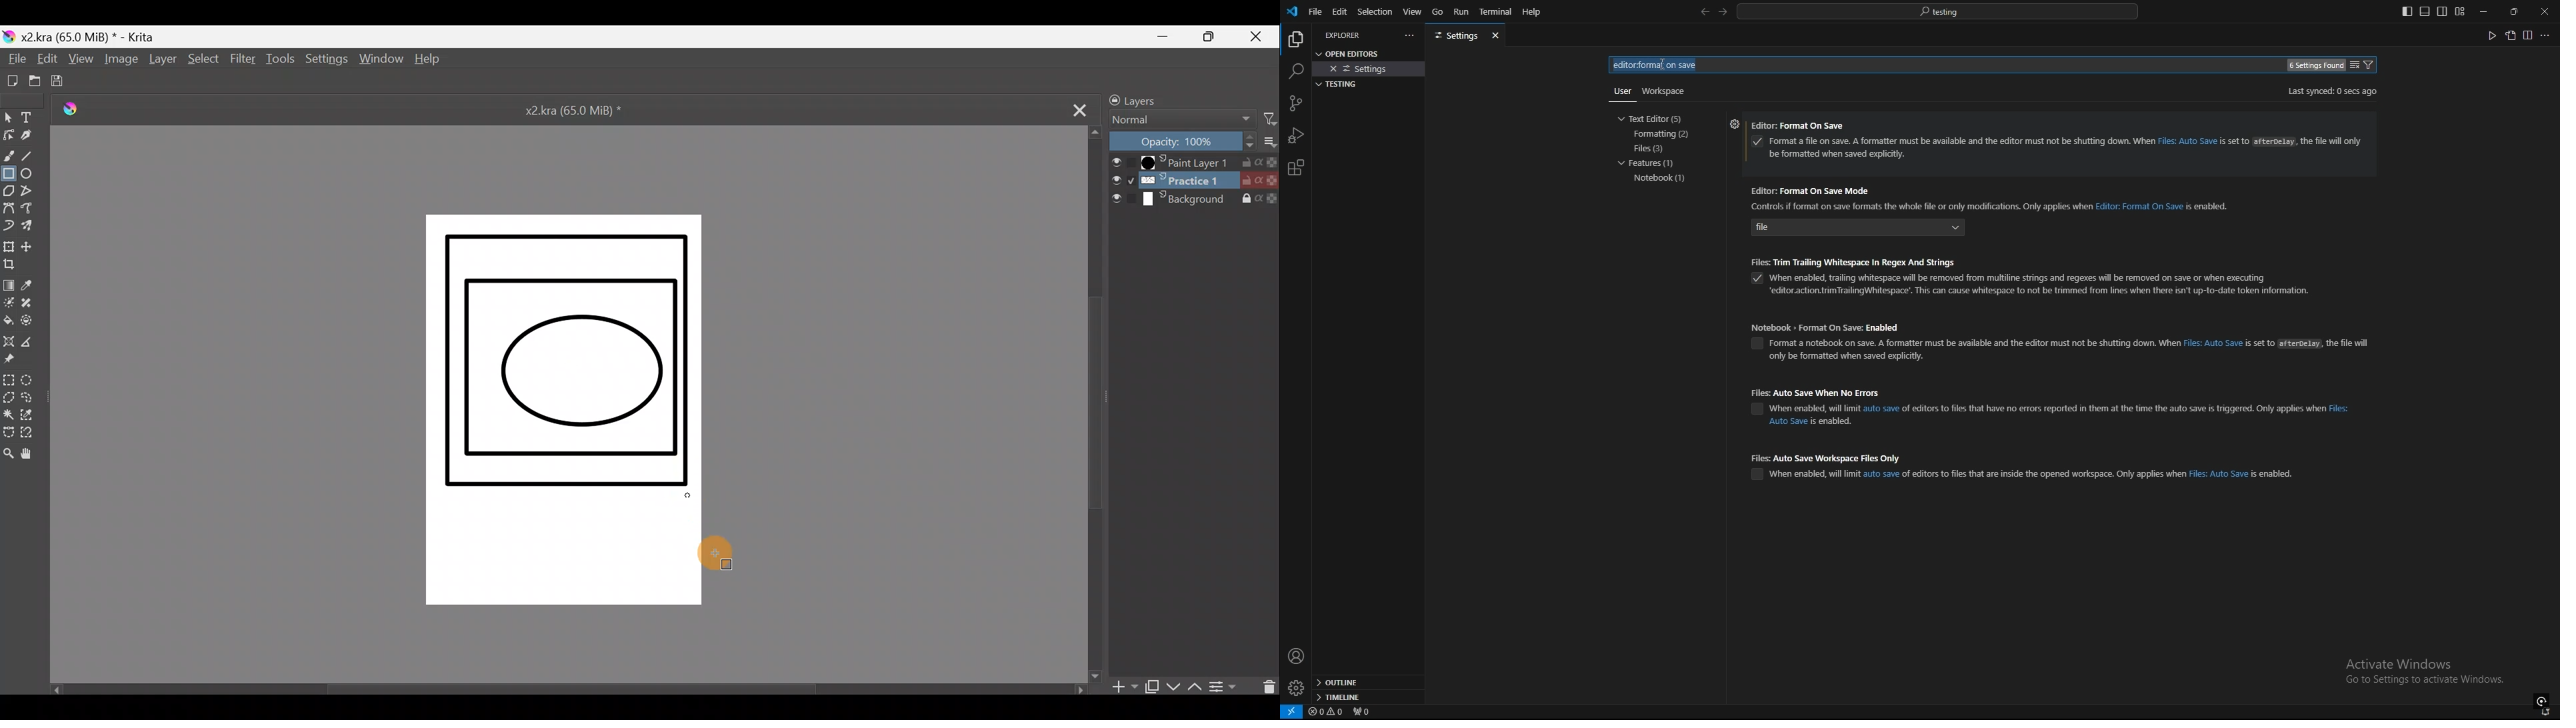 This screenshot has height=728, width=2576. I want to click on view, so click(1412, 12).